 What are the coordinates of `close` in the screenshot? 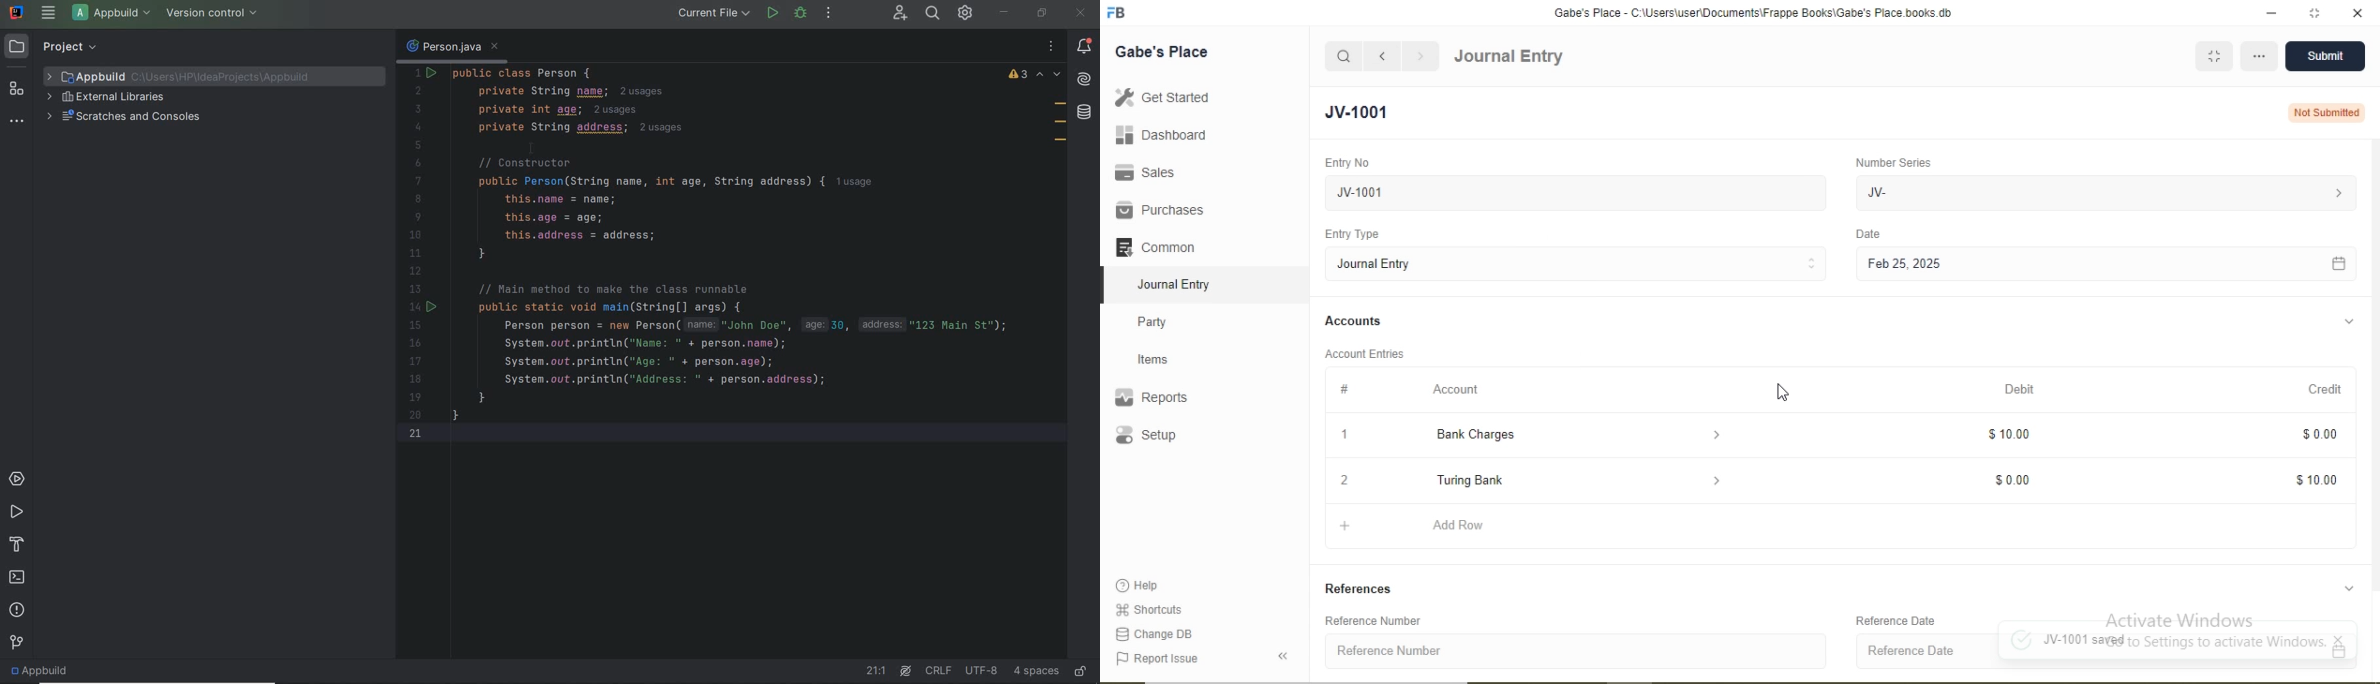 It's located at (1082, 13).